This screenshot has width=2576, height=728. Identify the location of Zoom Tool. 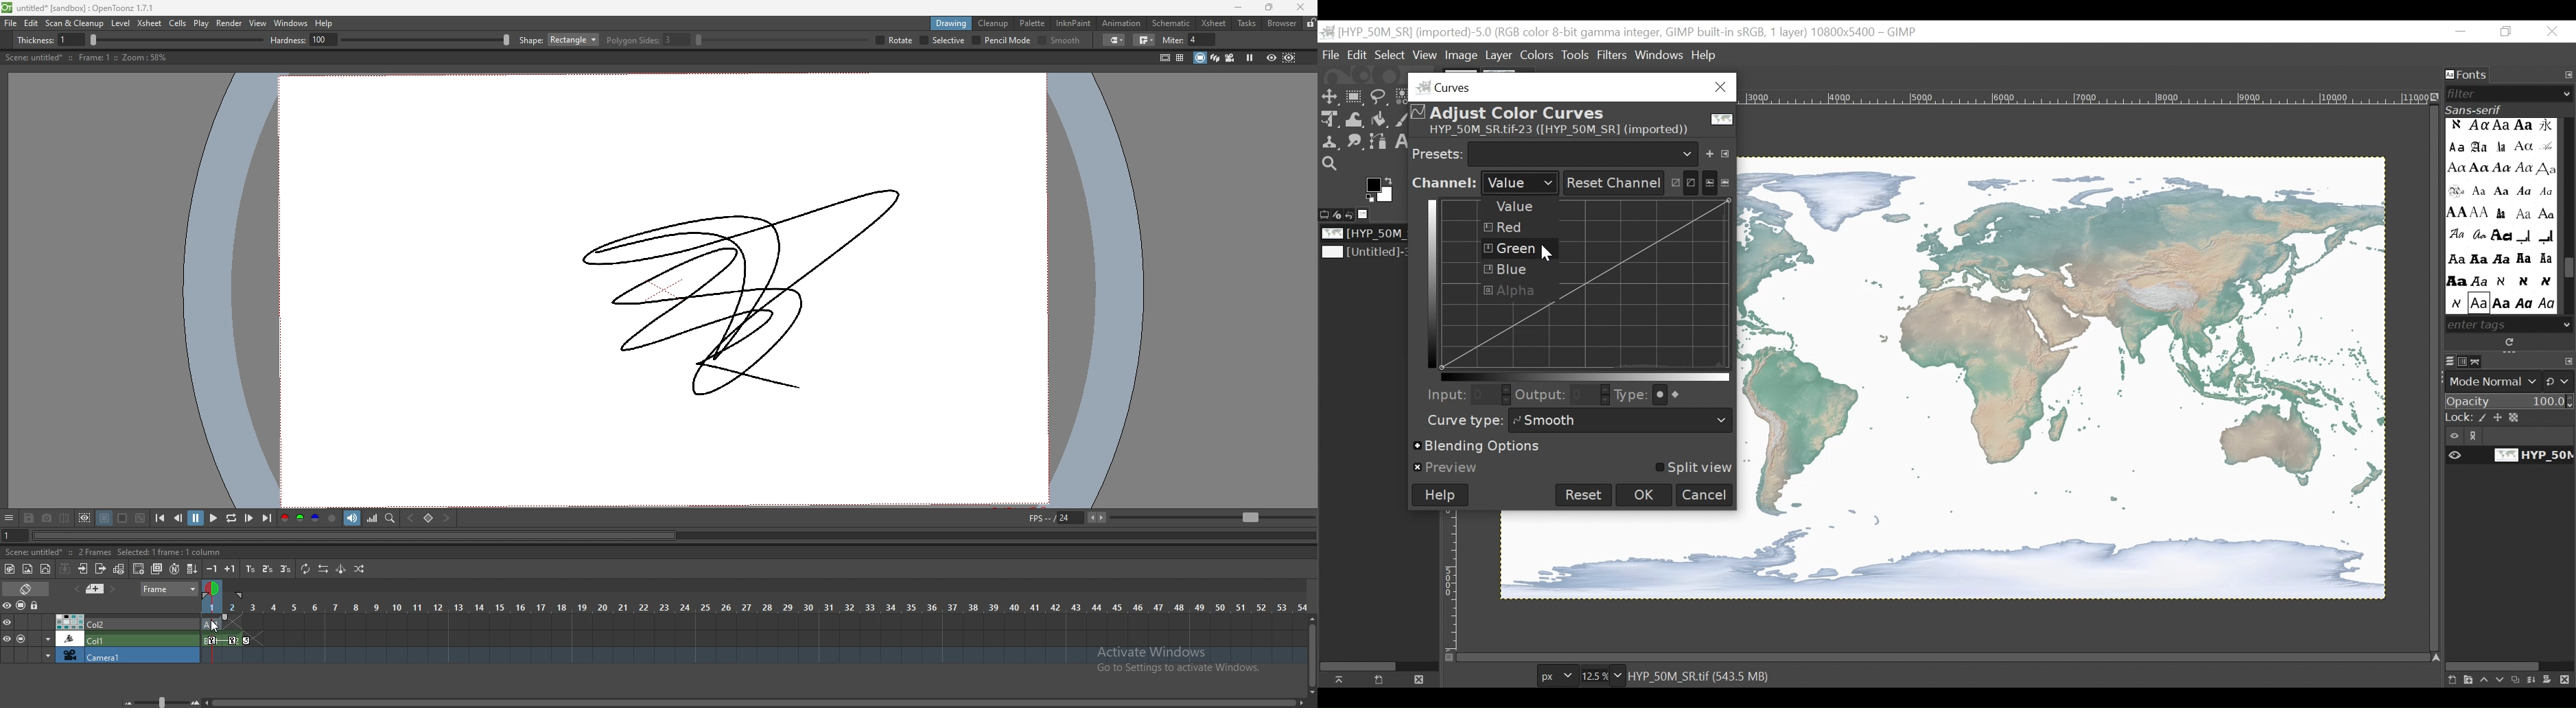
(1331, 165).